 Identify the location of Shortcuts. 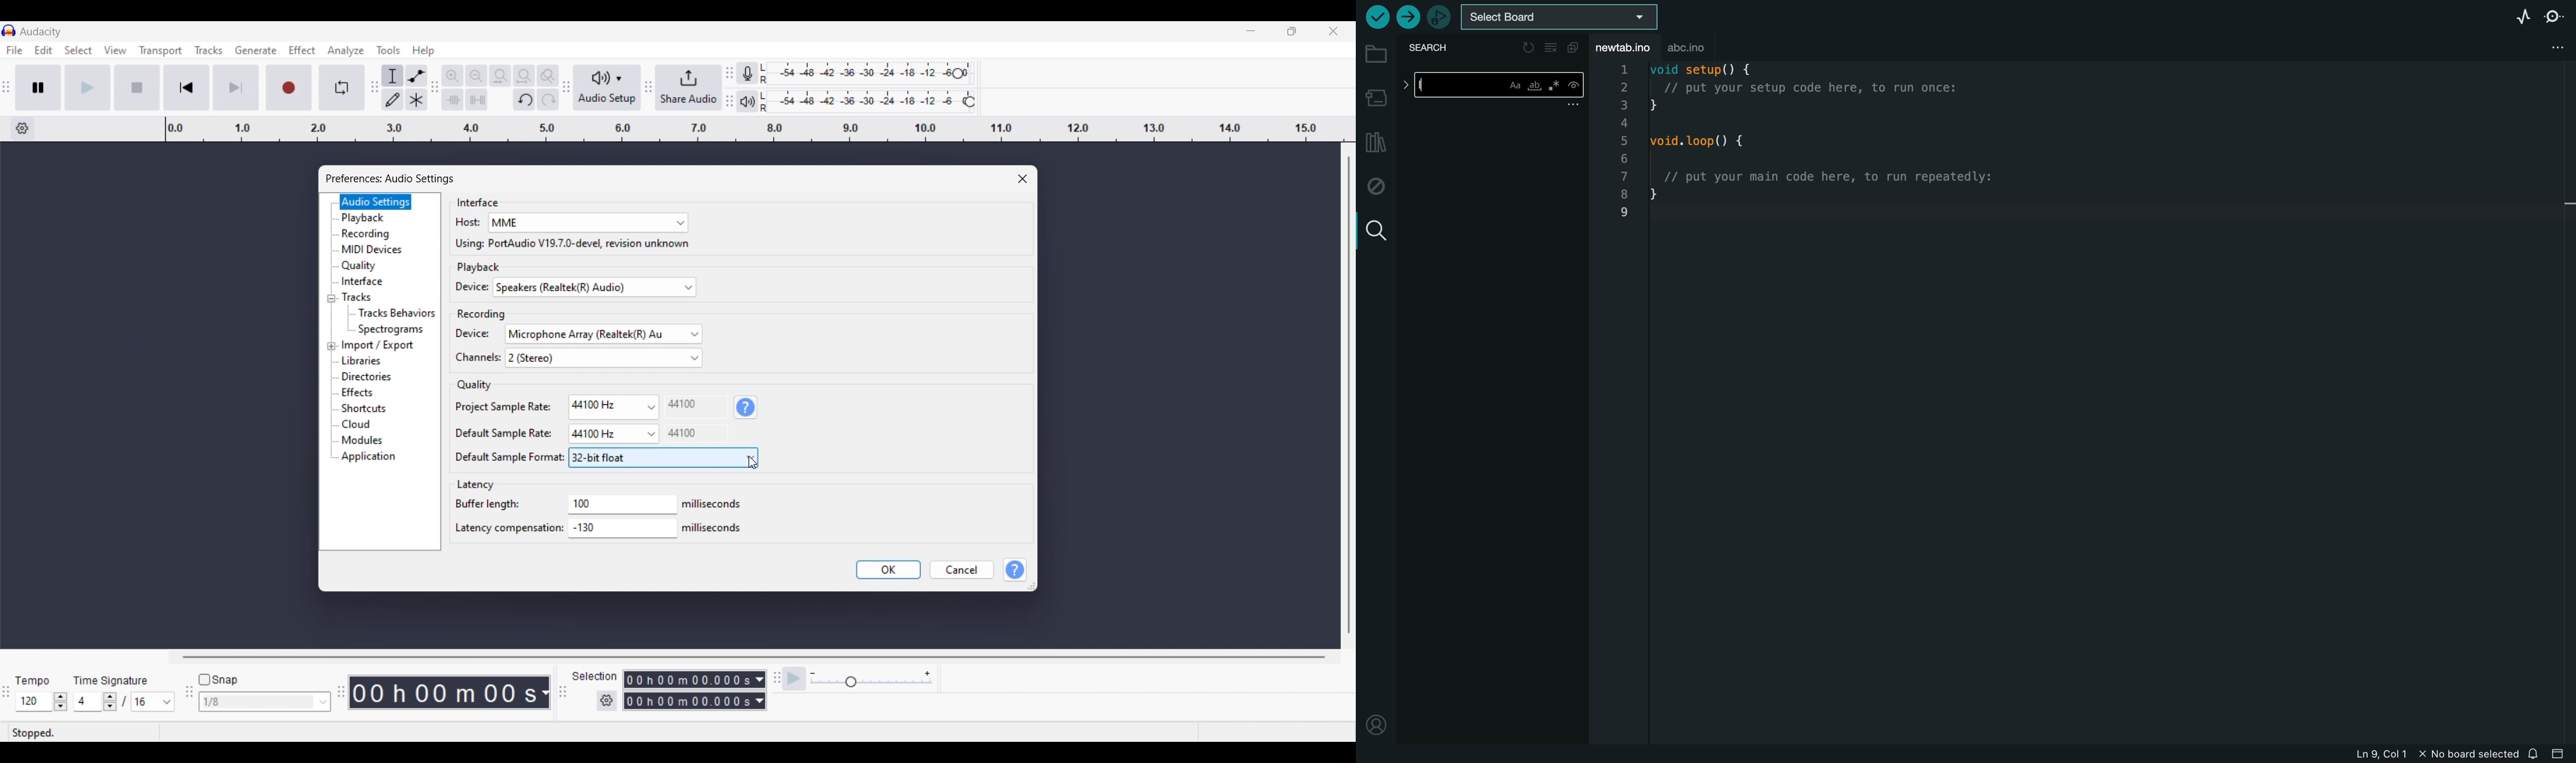
(374, 409).